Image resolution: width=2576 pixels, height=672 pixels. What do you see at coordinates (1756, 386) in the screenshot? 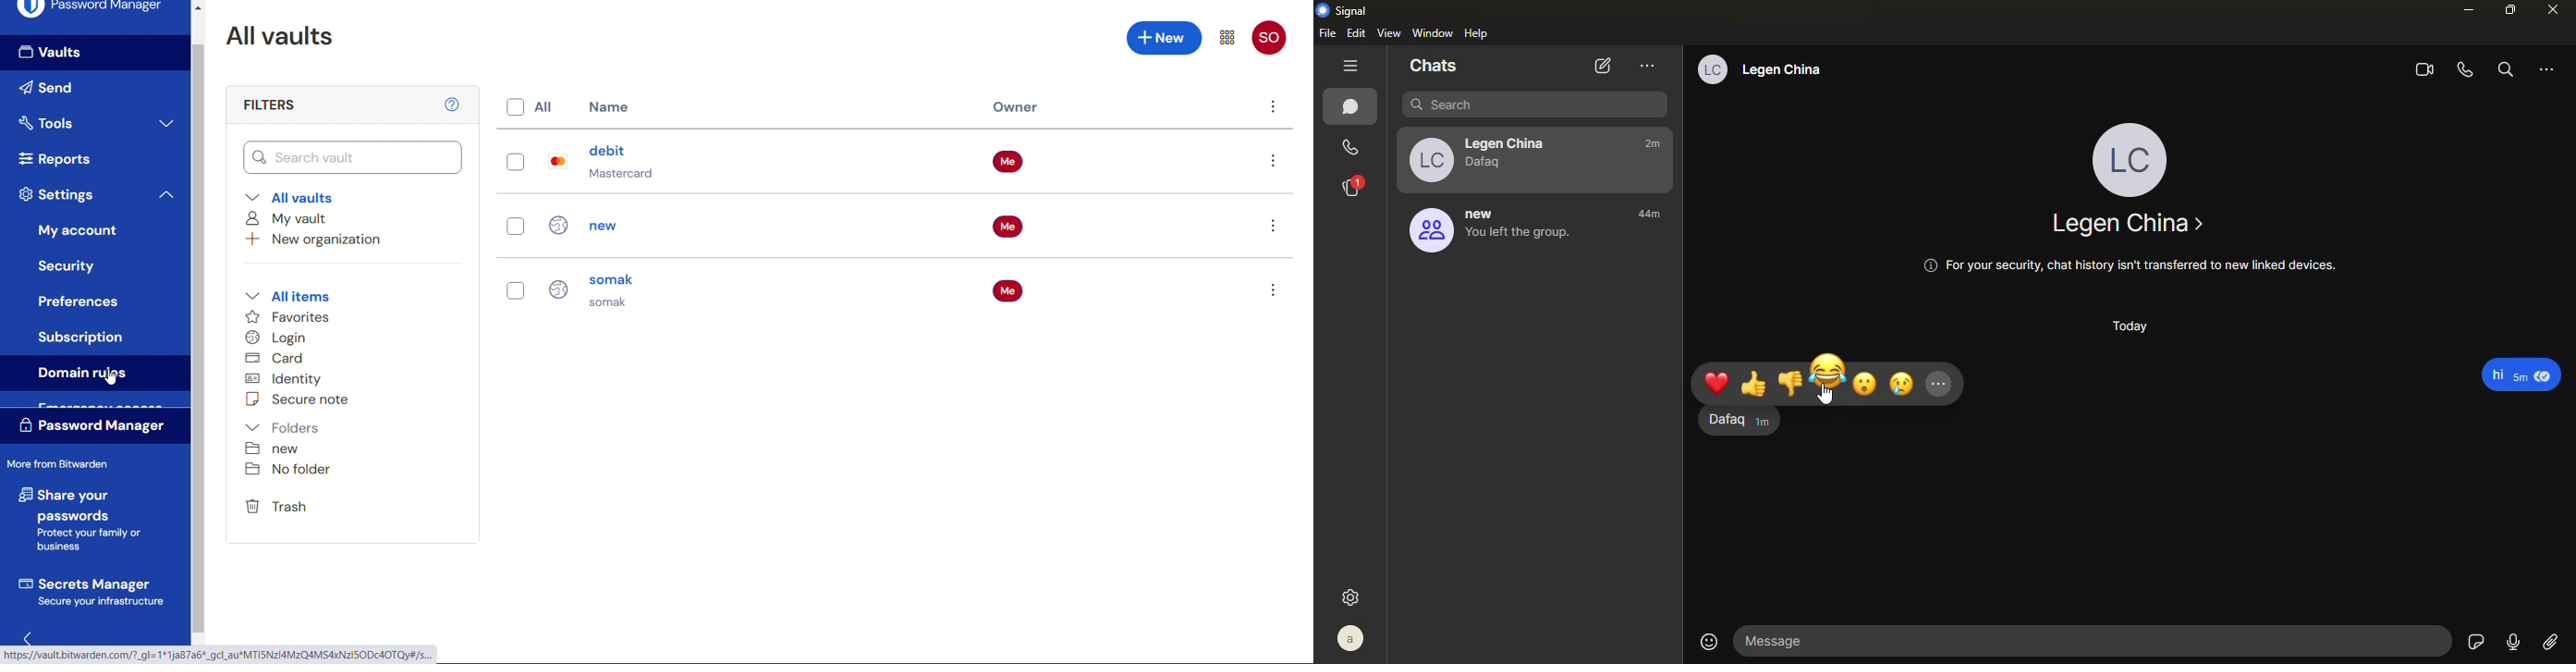
I see `thumbs up` at bounding box center [1756, 386].